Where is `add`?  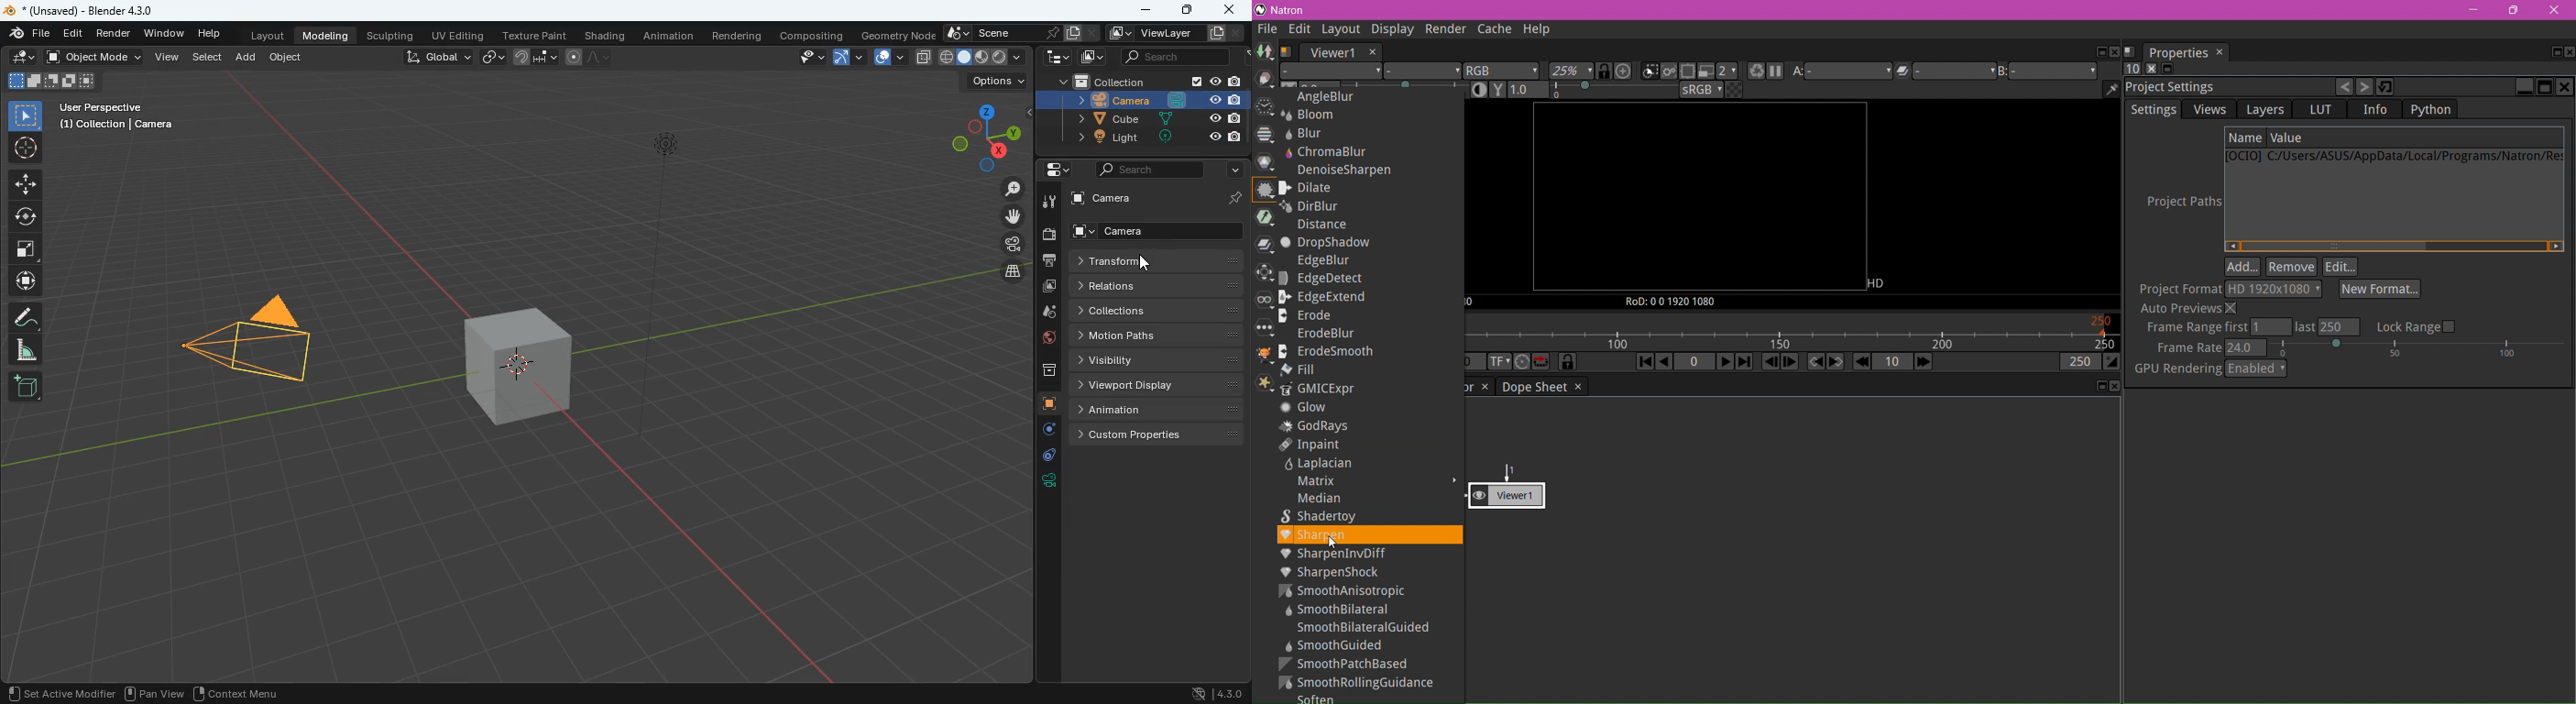
add is located at coordinates (245, 59).